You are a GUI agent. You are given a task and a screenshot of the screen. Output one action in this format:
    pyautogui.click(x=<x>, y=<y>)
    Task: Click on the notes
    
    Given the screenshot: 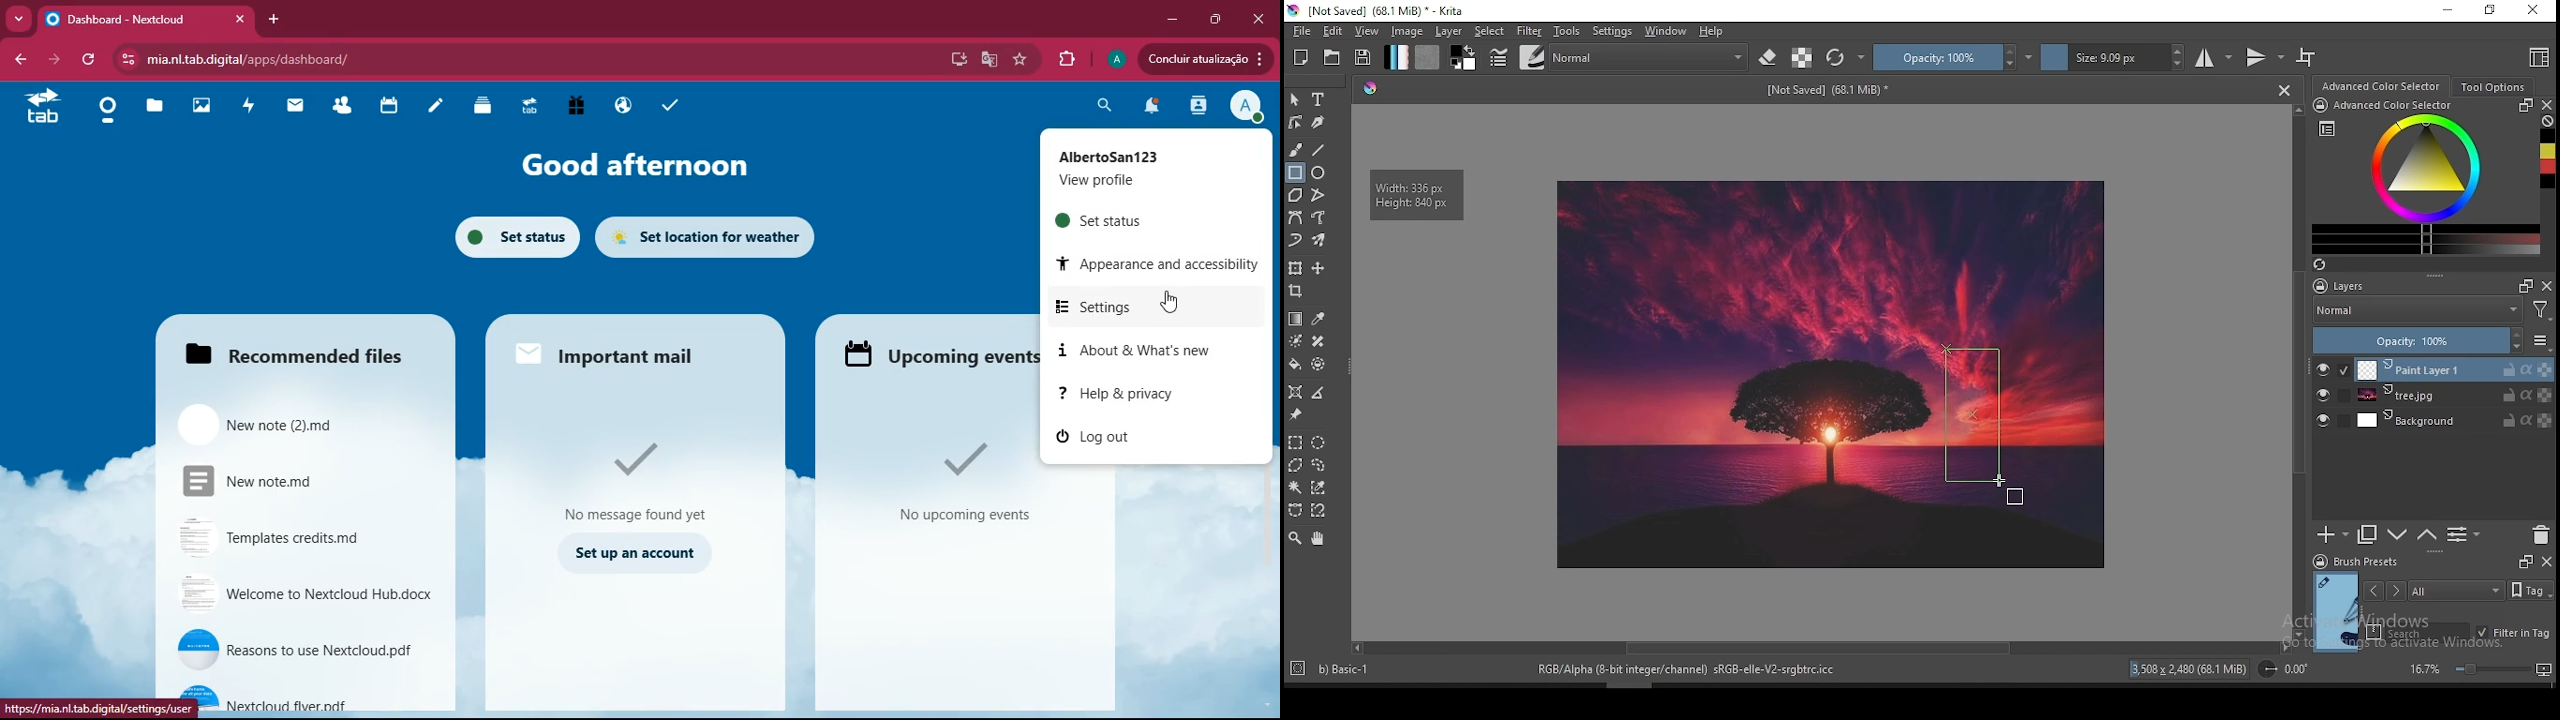 What is the action you would take?
    pyautogui.click(x=433, y=108)
    